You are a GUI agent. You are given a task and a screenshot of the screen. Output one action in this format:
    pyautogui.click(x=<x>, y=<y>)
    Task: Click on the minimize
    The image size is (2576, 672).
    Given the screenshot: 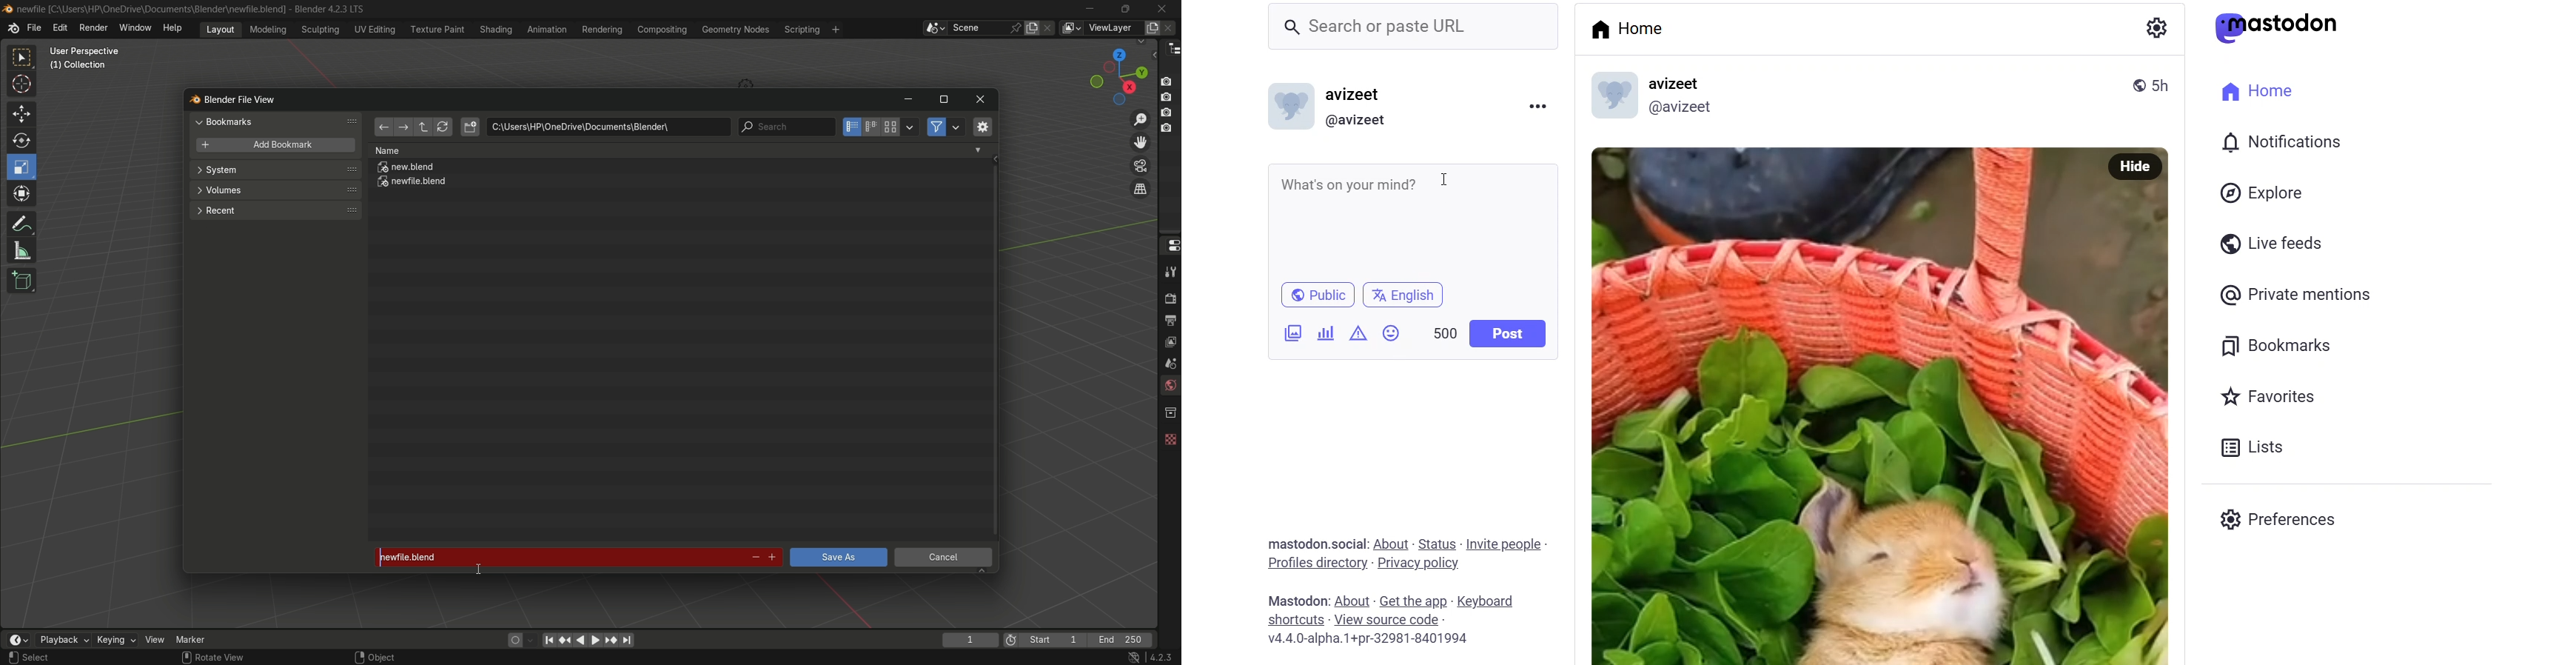 What is the action you would take?
    pyautogui.click(x=908, y=100)
    